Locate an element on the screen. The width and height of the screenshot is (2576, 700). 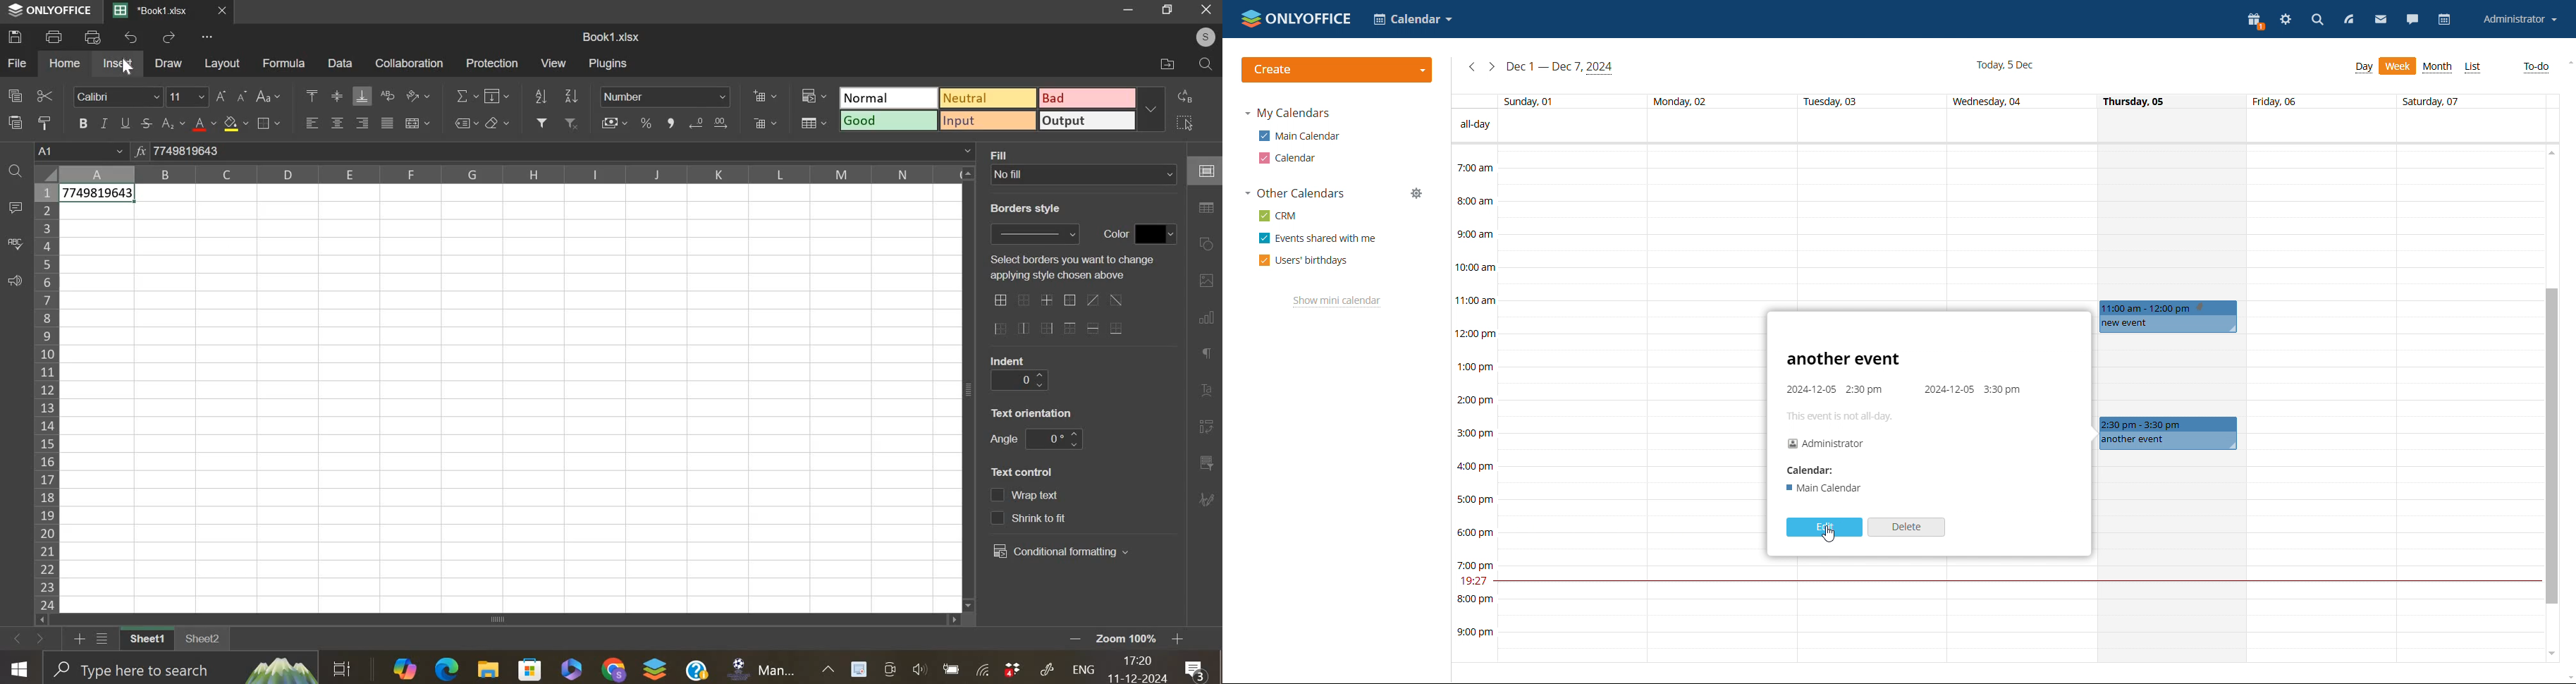
scroll up is located at coordinates (2568, 63).